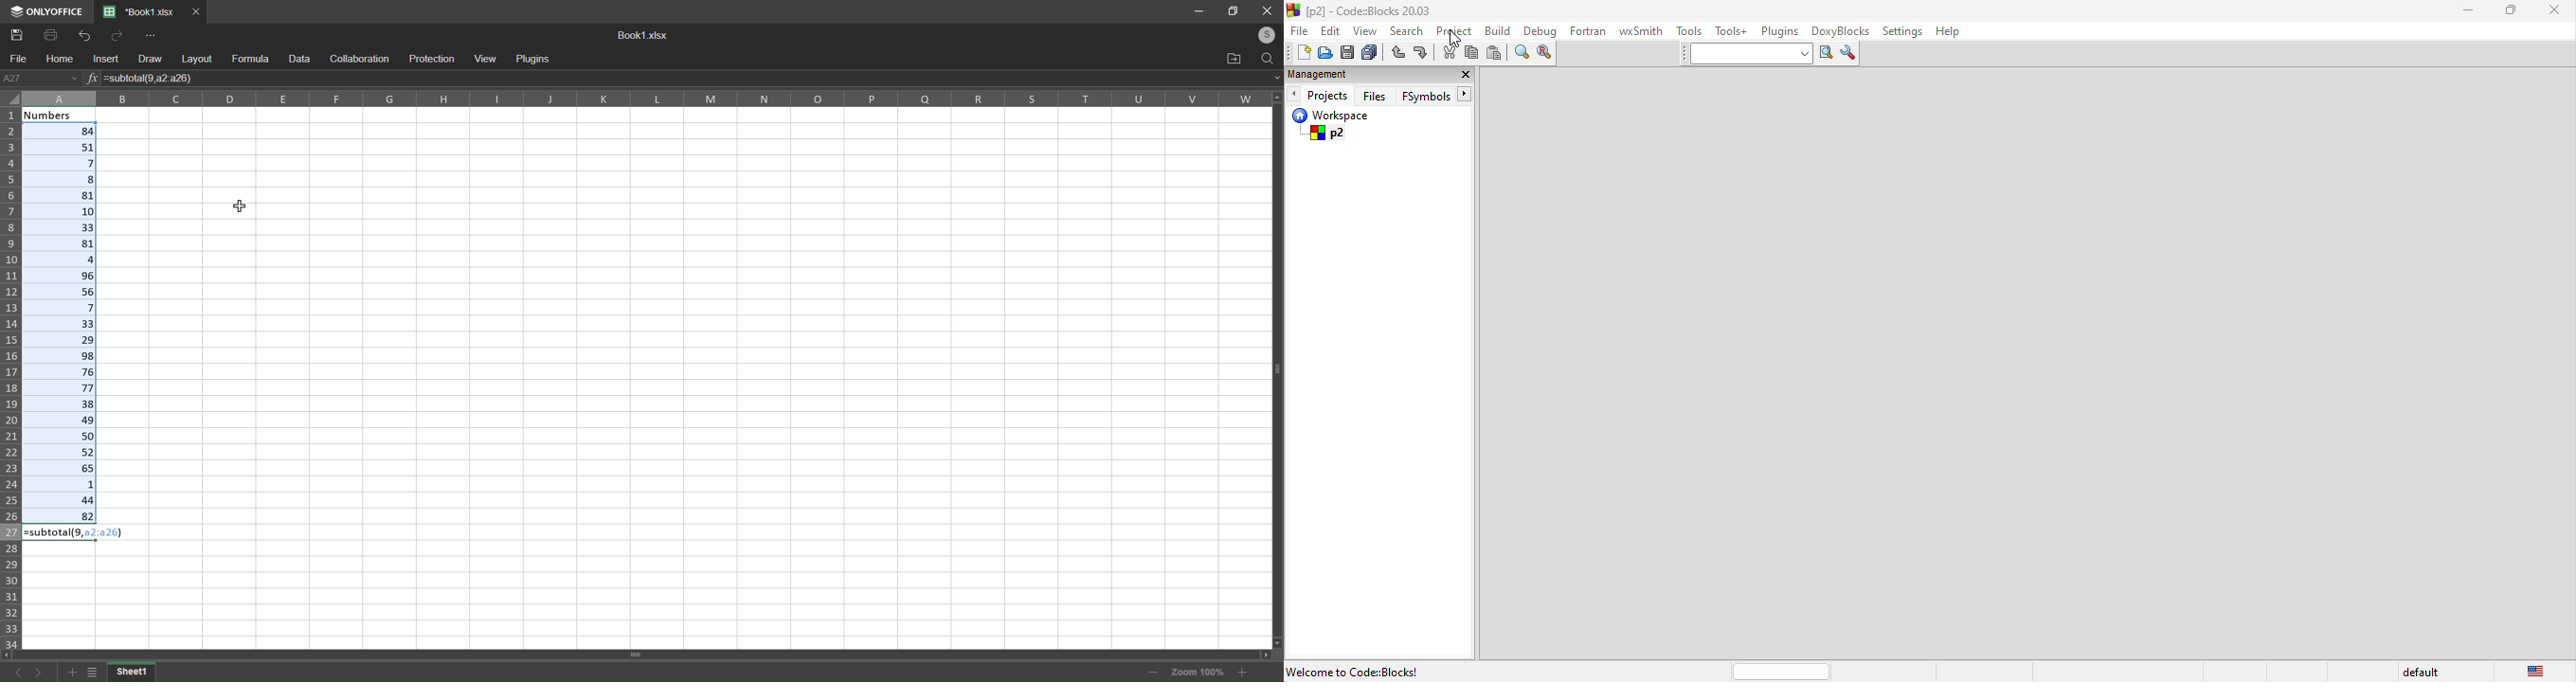 The image size is (2576, 700). I want to click on run search, so click(1825, 54).